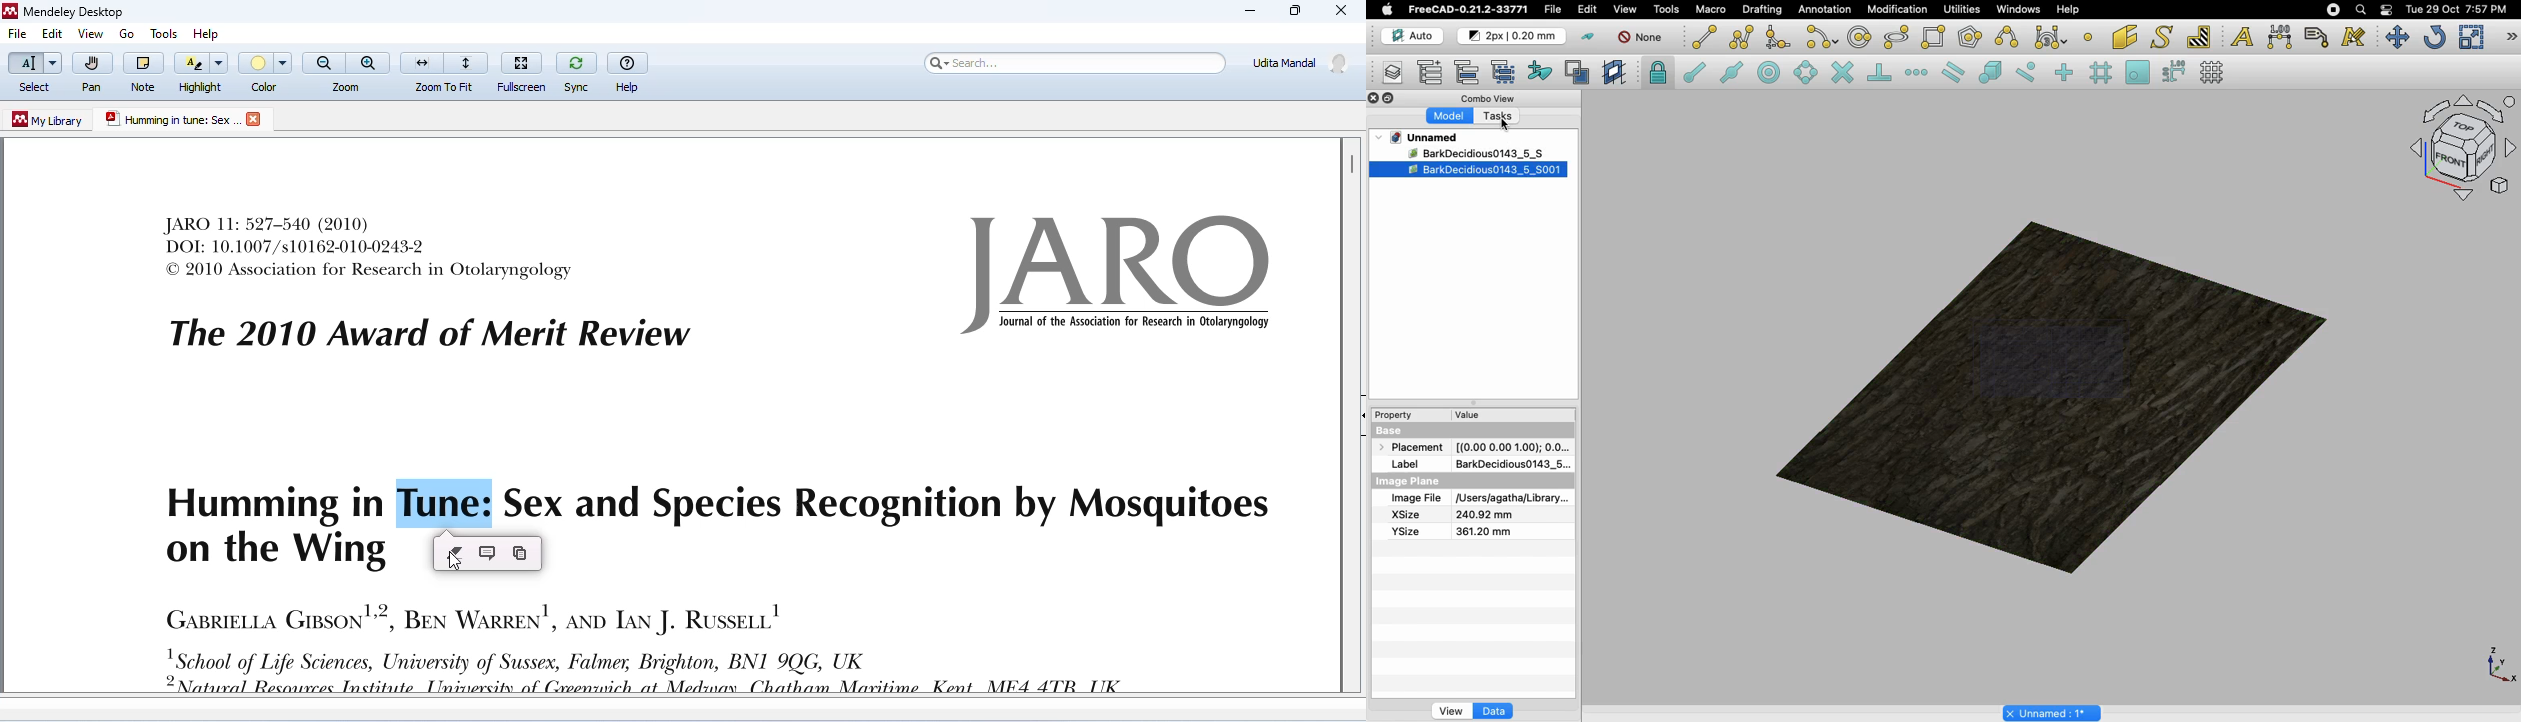 The width and height of the screenshot is (2548, 728). I want to click on Help, so click(2068, 9).